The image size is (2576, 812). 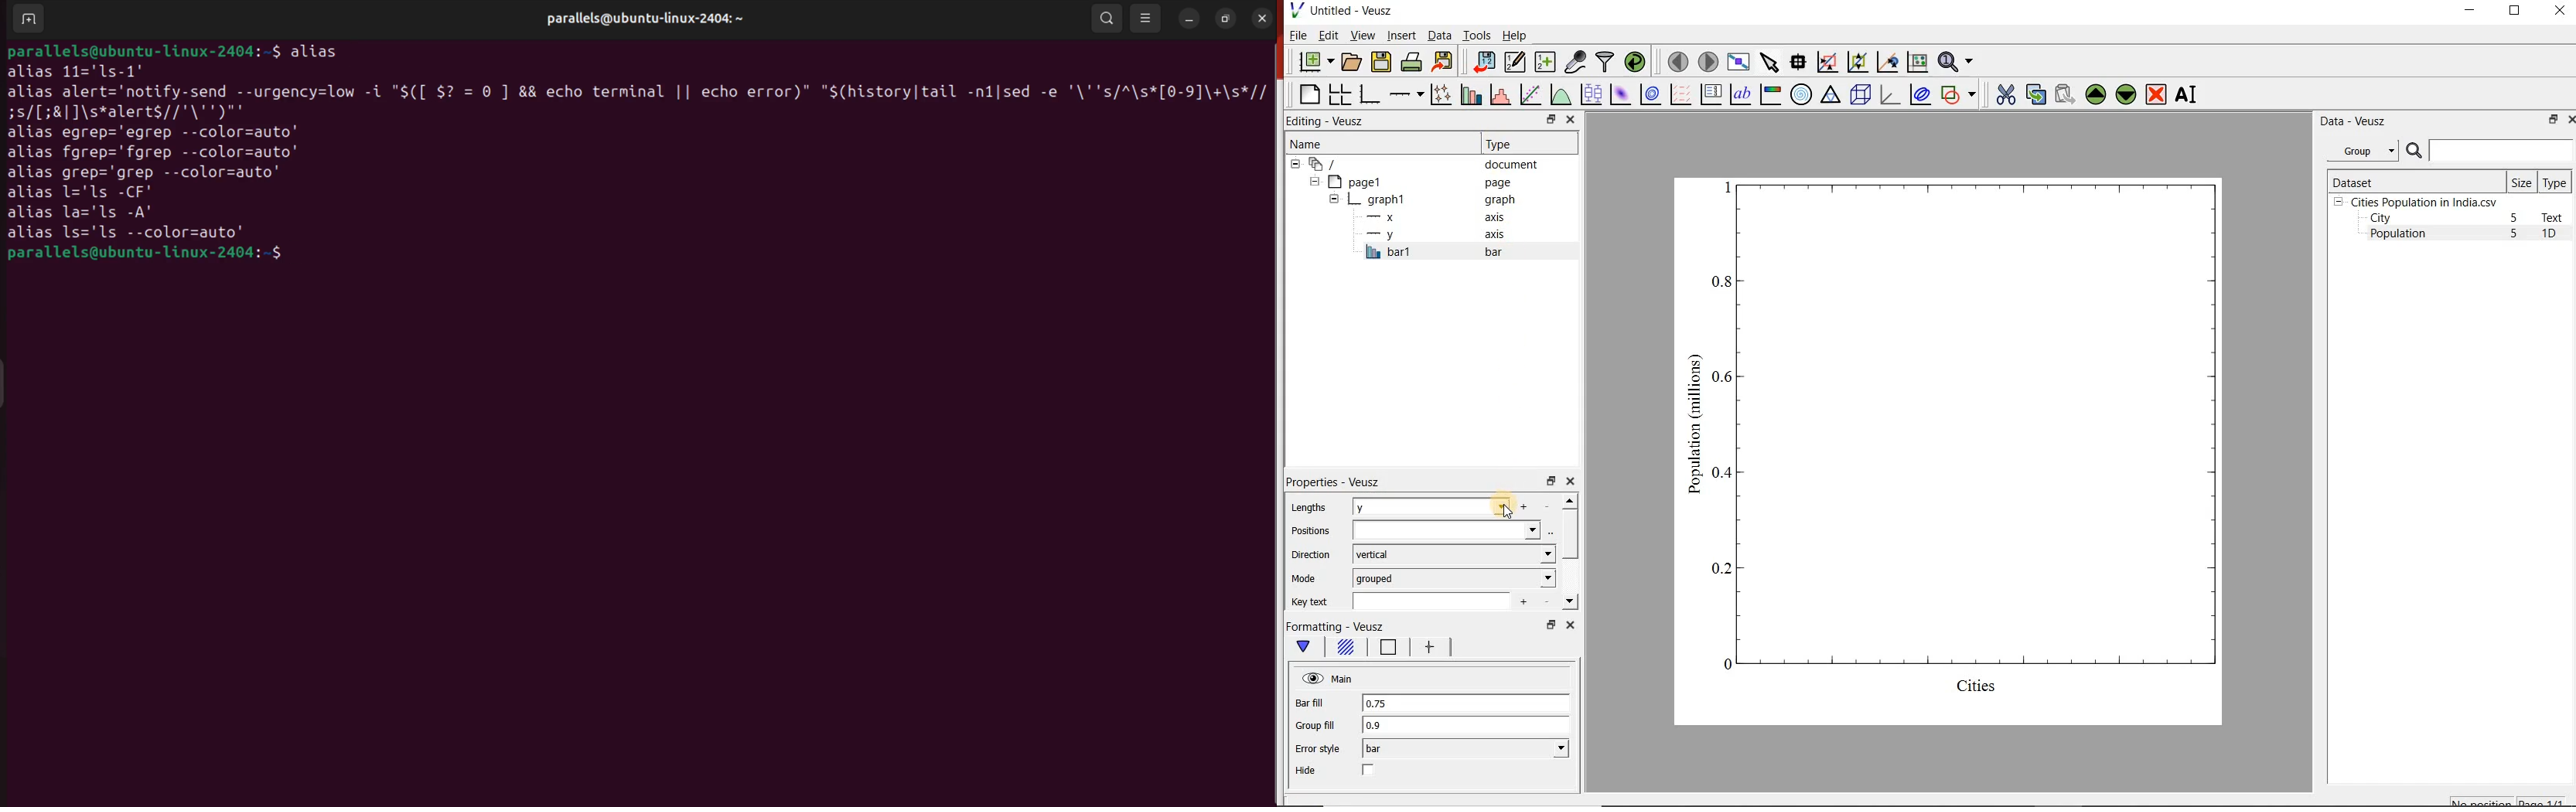 What do you see at coordinates (1507, 504) in the screenshot?
I see `cursor` at bounding box center [1507, 504].